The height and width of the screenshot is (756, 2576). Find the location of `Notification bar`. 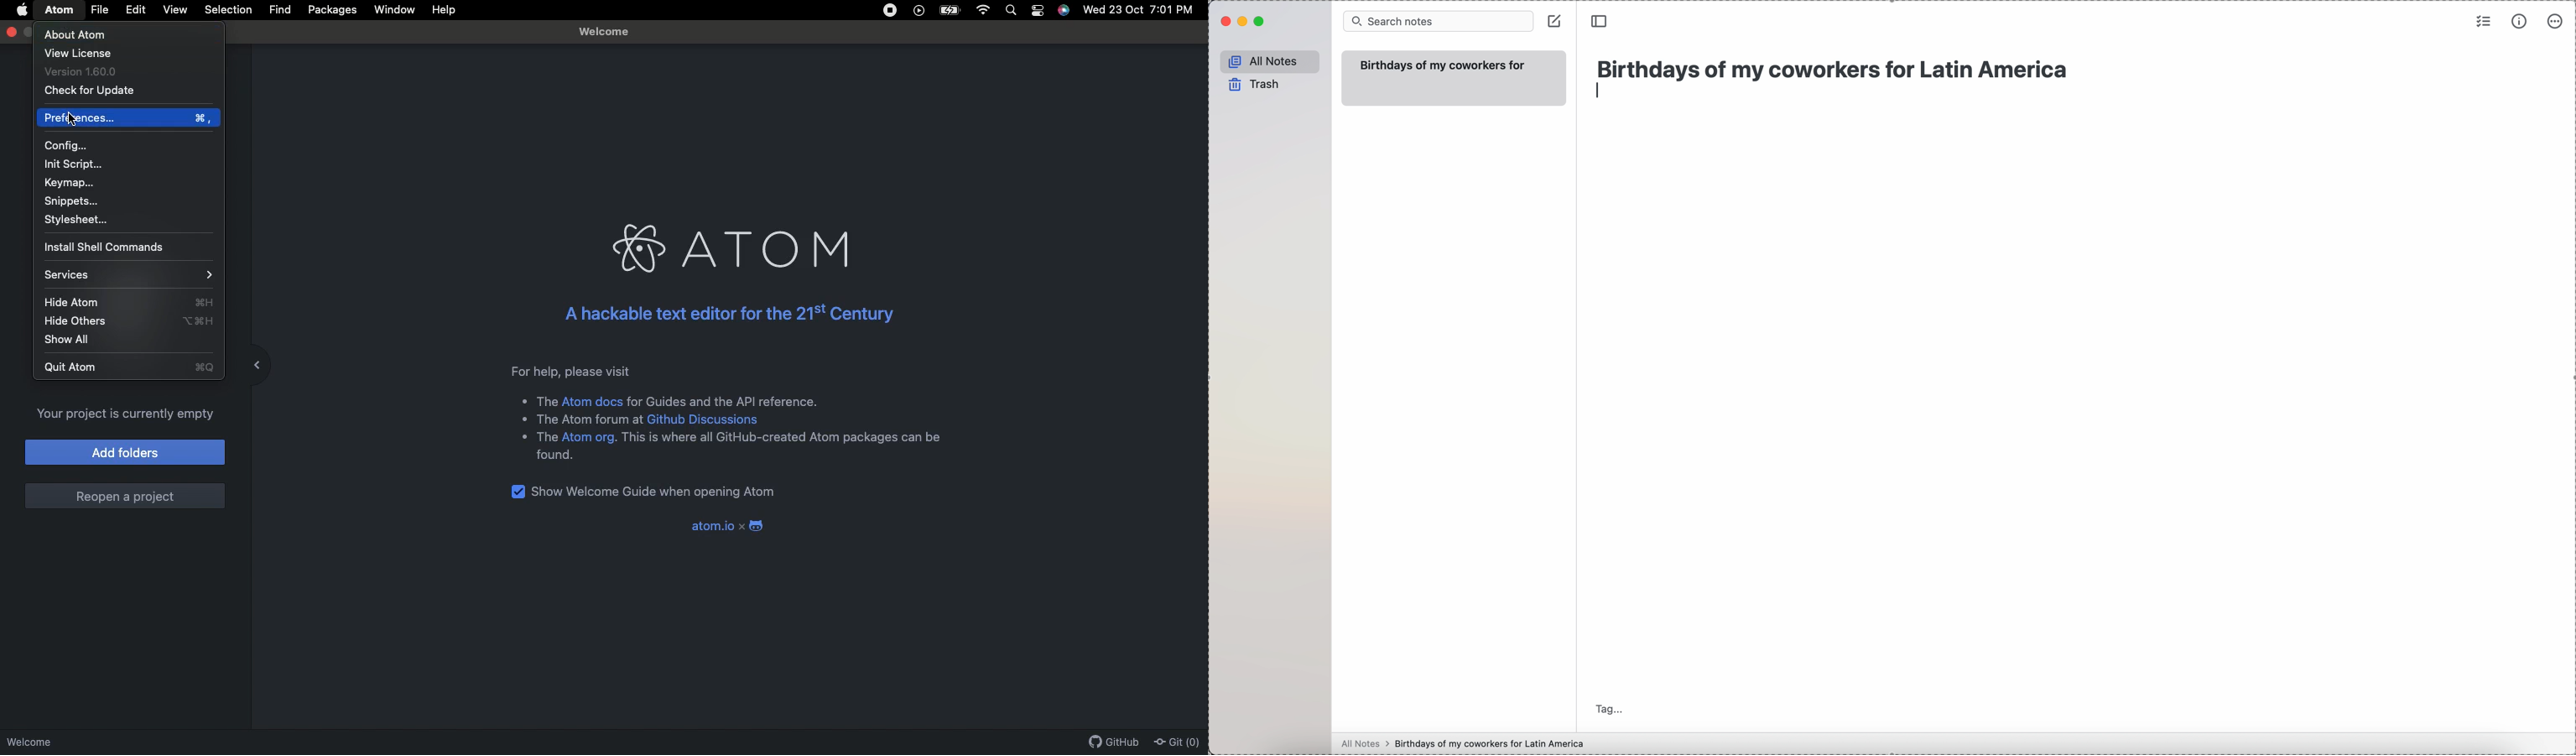

Notification bar is located at coordinates (1038, 11).